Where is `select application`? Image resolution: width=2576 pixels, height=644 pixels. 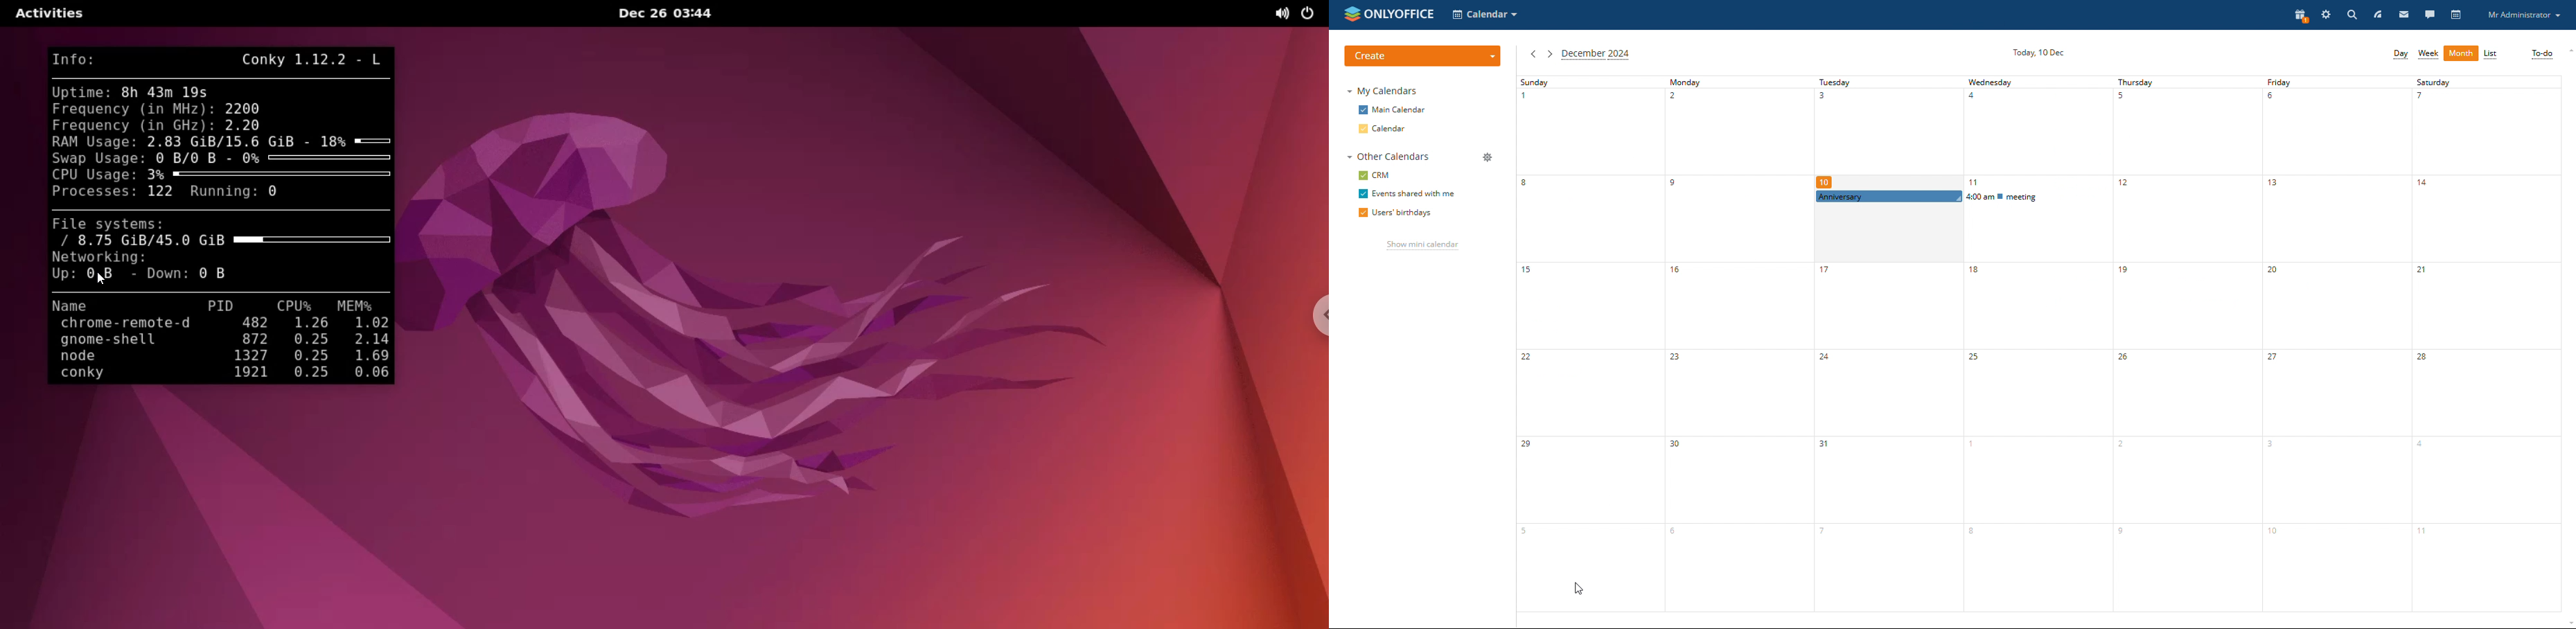 select application is located at coordinates (1486, 14).